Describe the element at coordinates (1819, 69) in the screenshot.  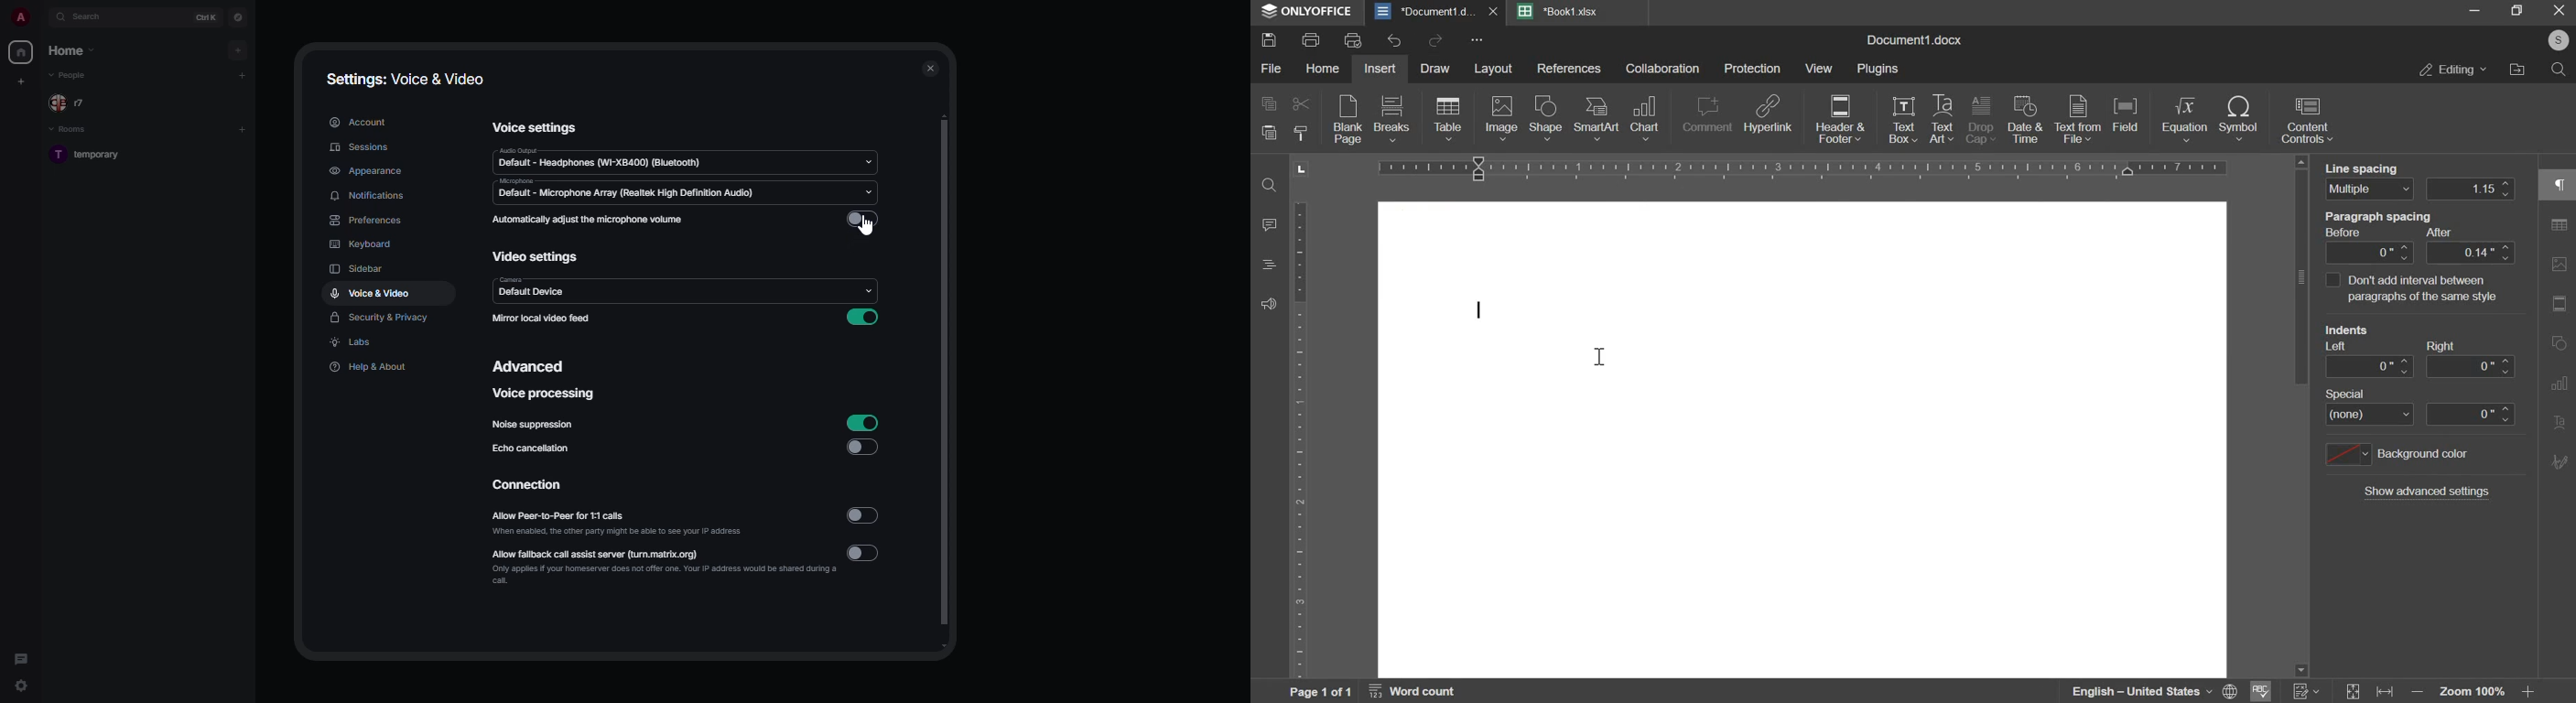
I see `view` at that location.